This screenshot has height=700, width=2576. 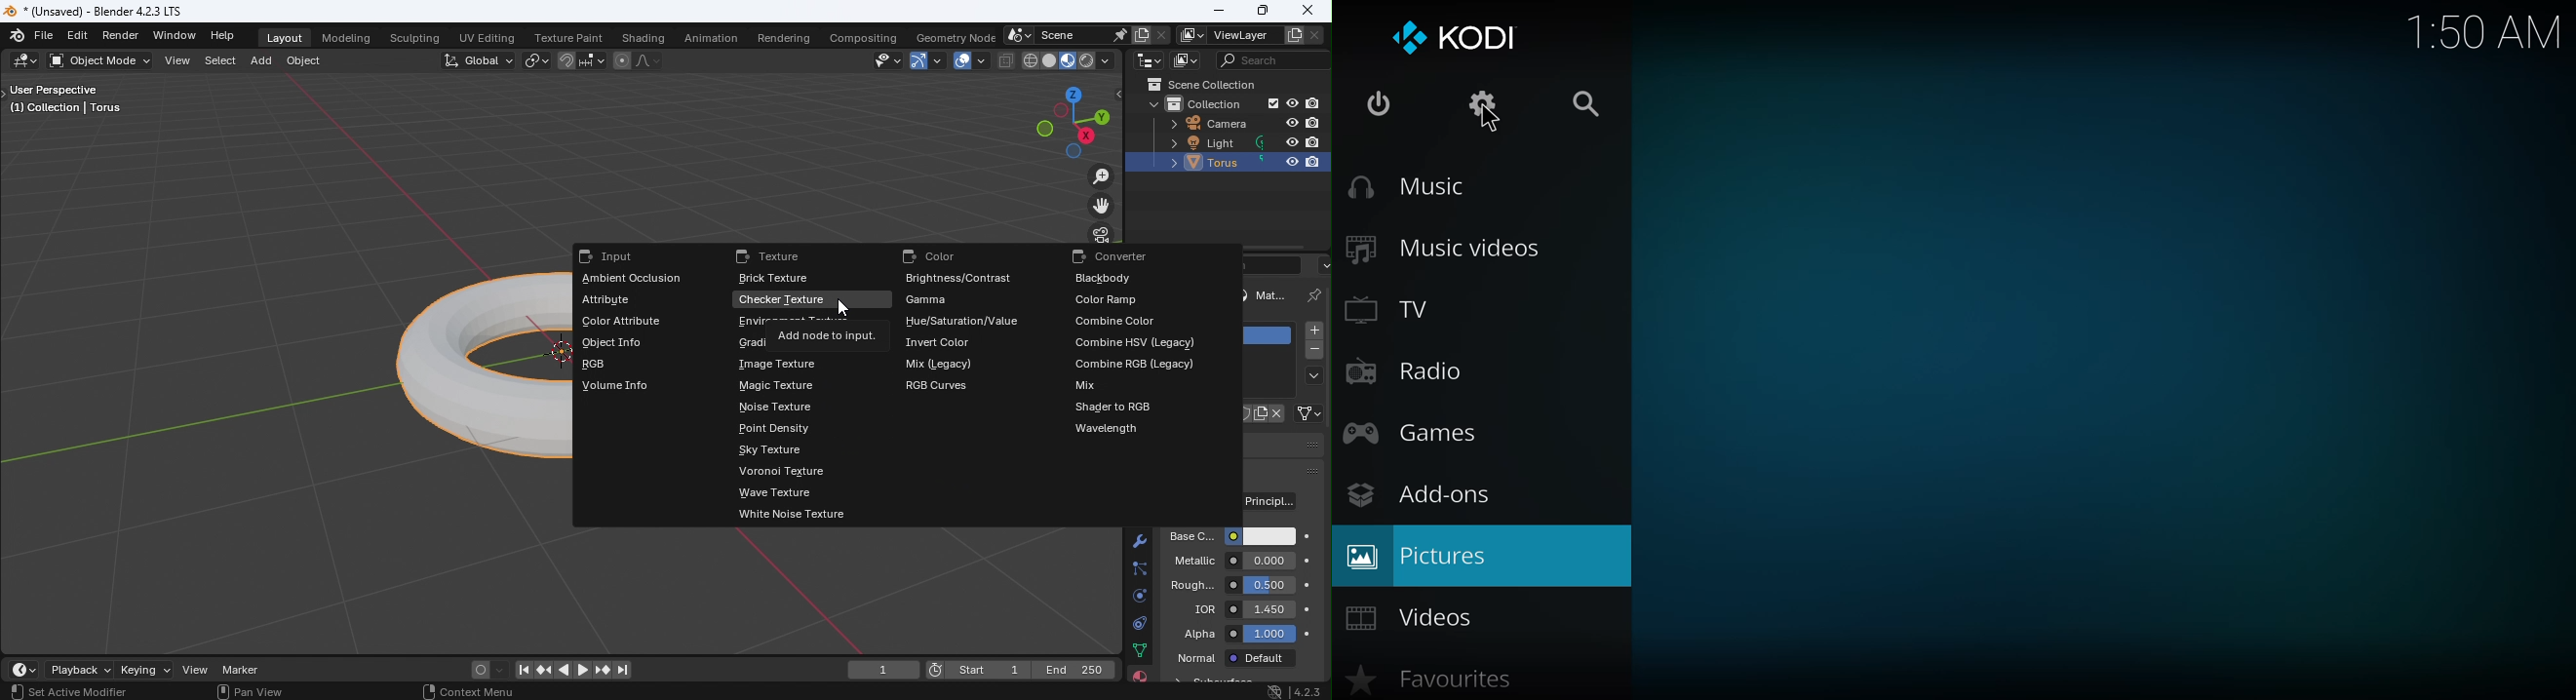 What do you see at coordinates (1391, 312) in the screenshot?
I see `tv` at bounding box center [1391, 312].